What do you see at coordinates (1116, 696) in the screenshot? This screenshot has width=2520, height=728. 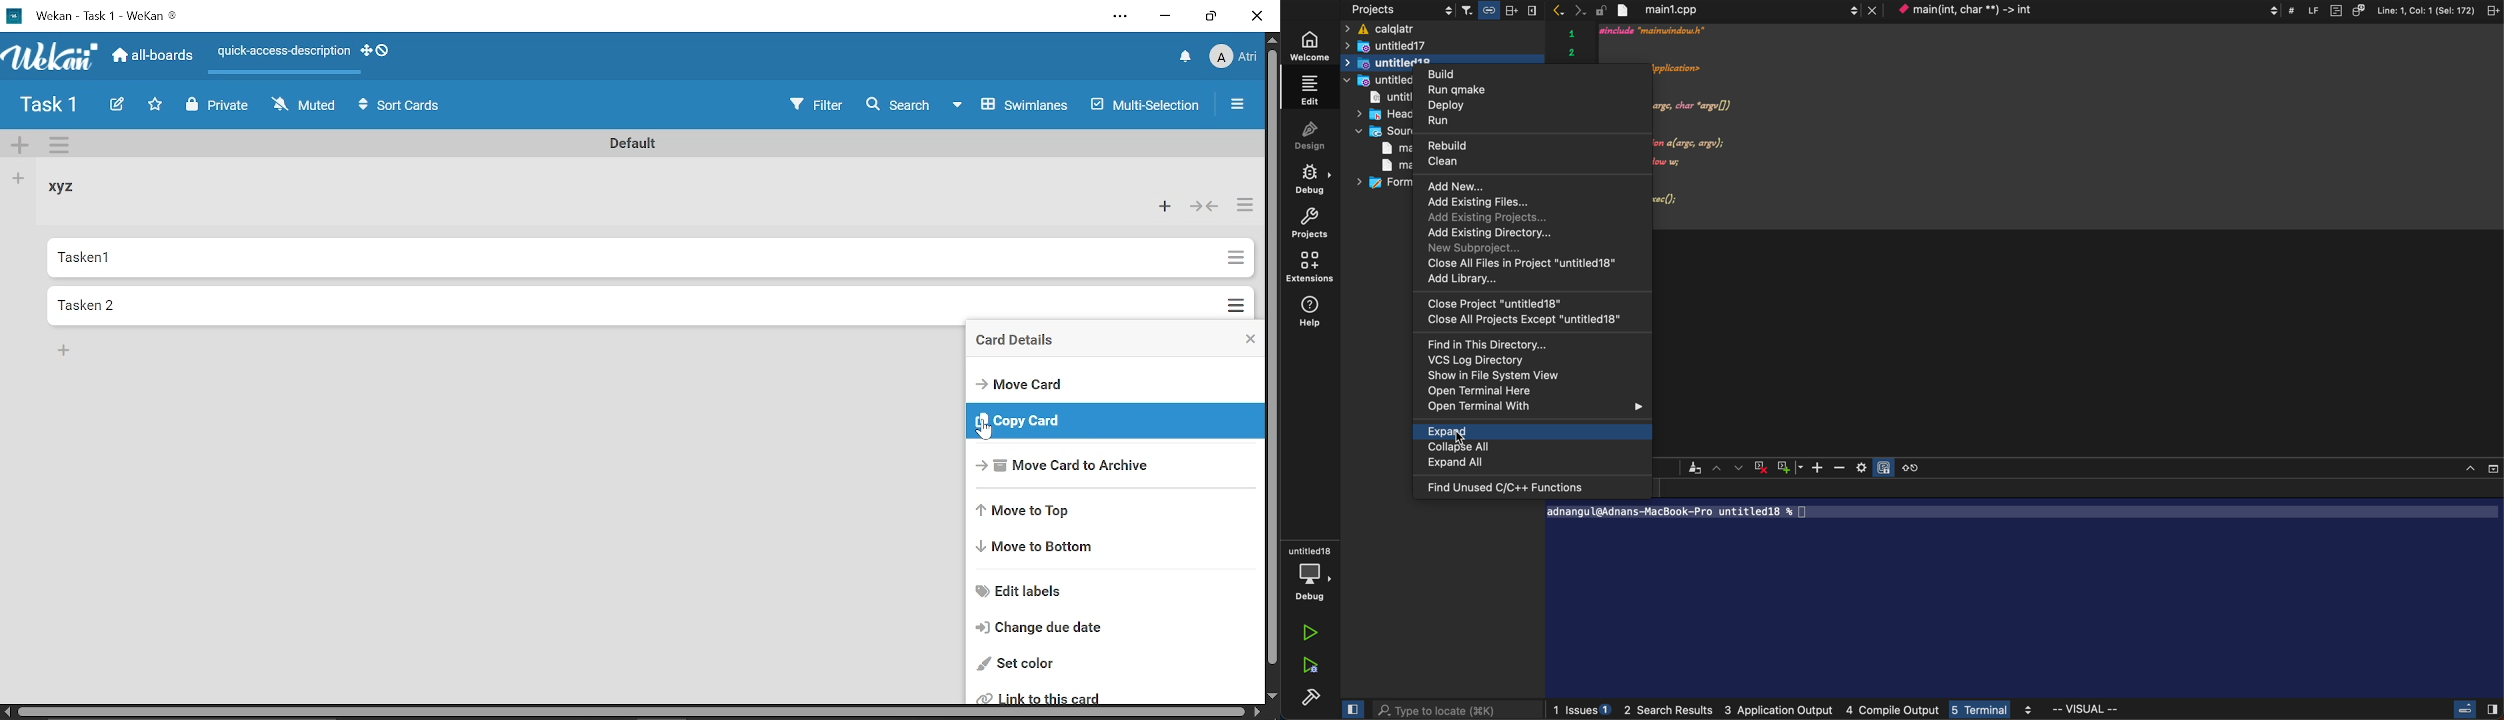 I see `Link to this card` at bounding box center [1116, 696].